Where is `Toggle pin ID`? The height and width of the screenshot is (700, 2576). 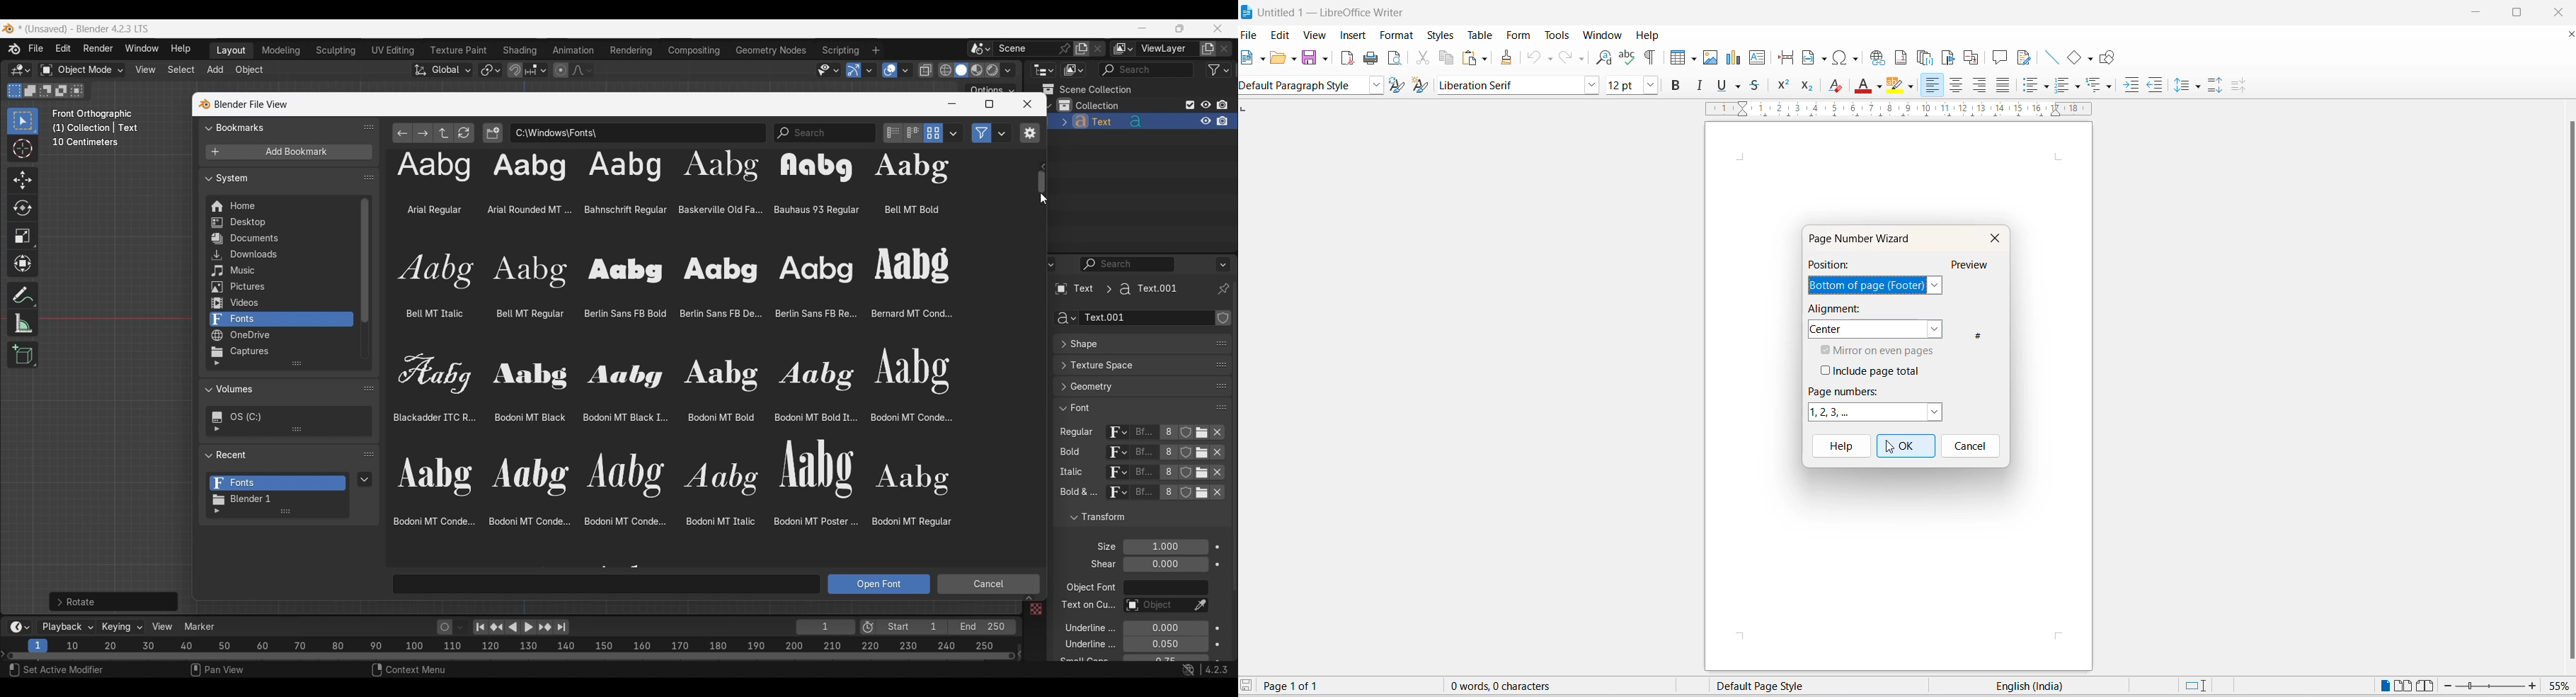 Toggle pin ID is located at coordinates (1223, 289).